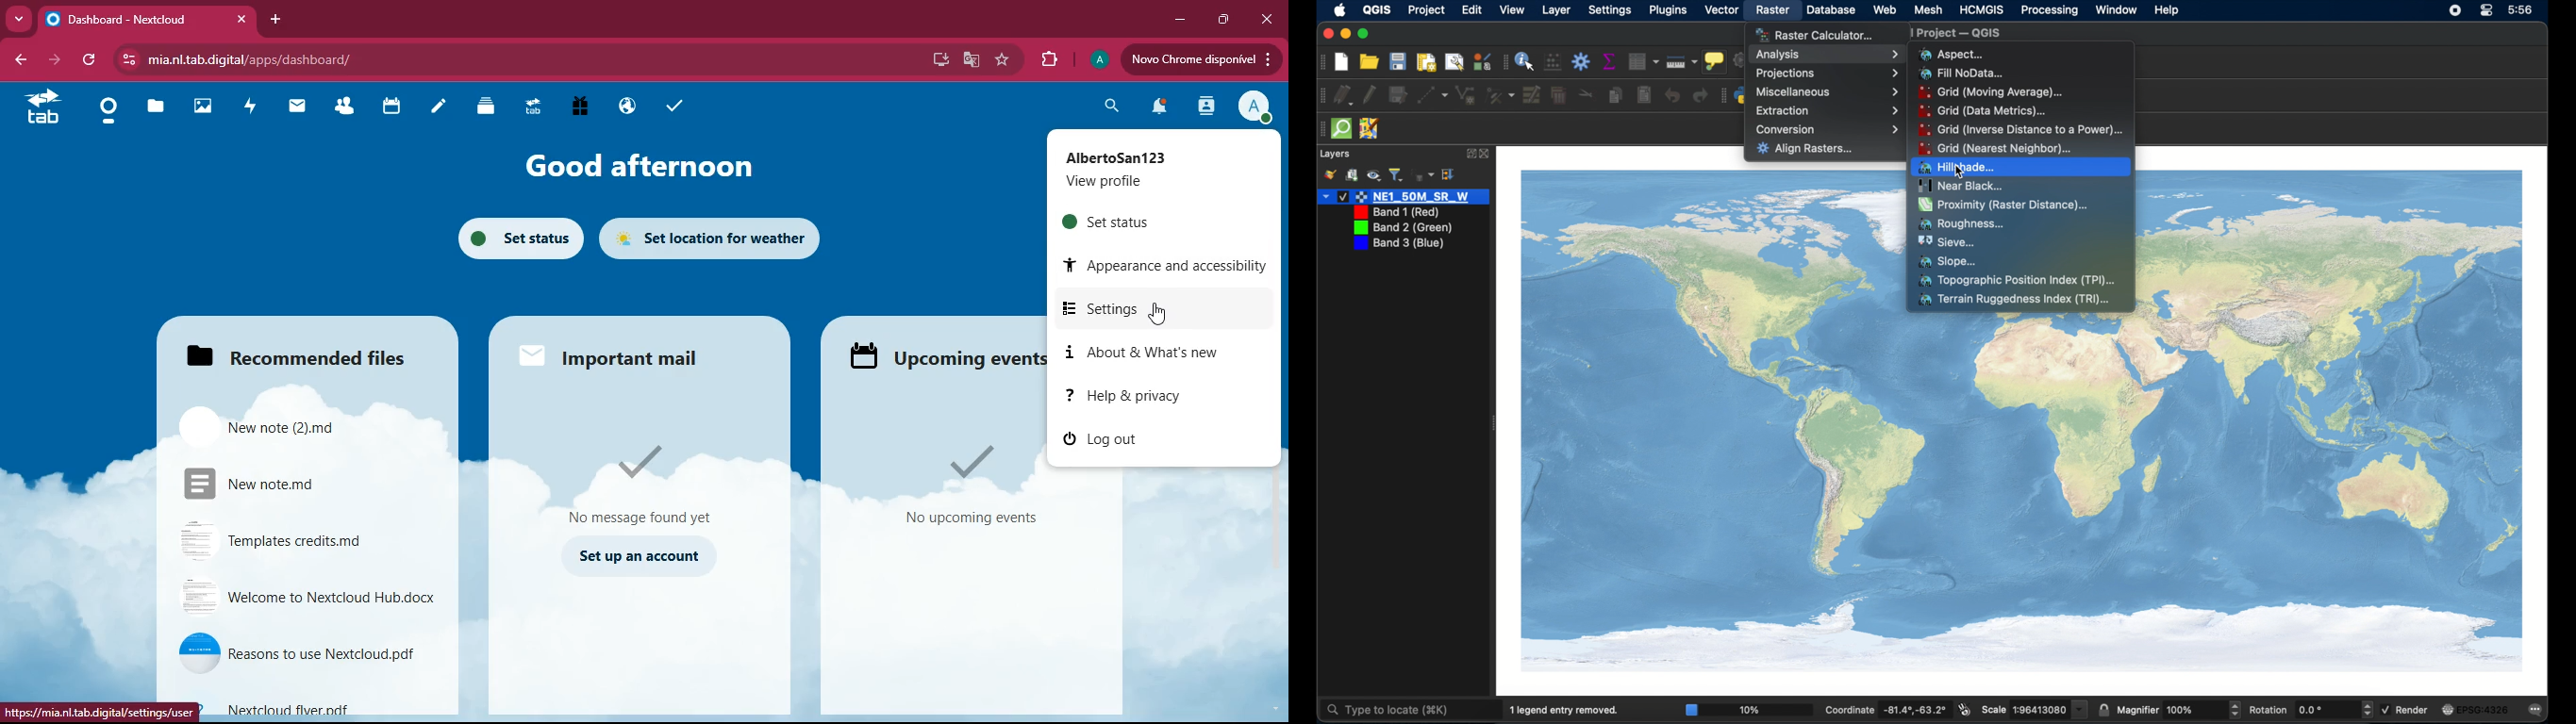  I want to click on undo, so click(1672, 95).